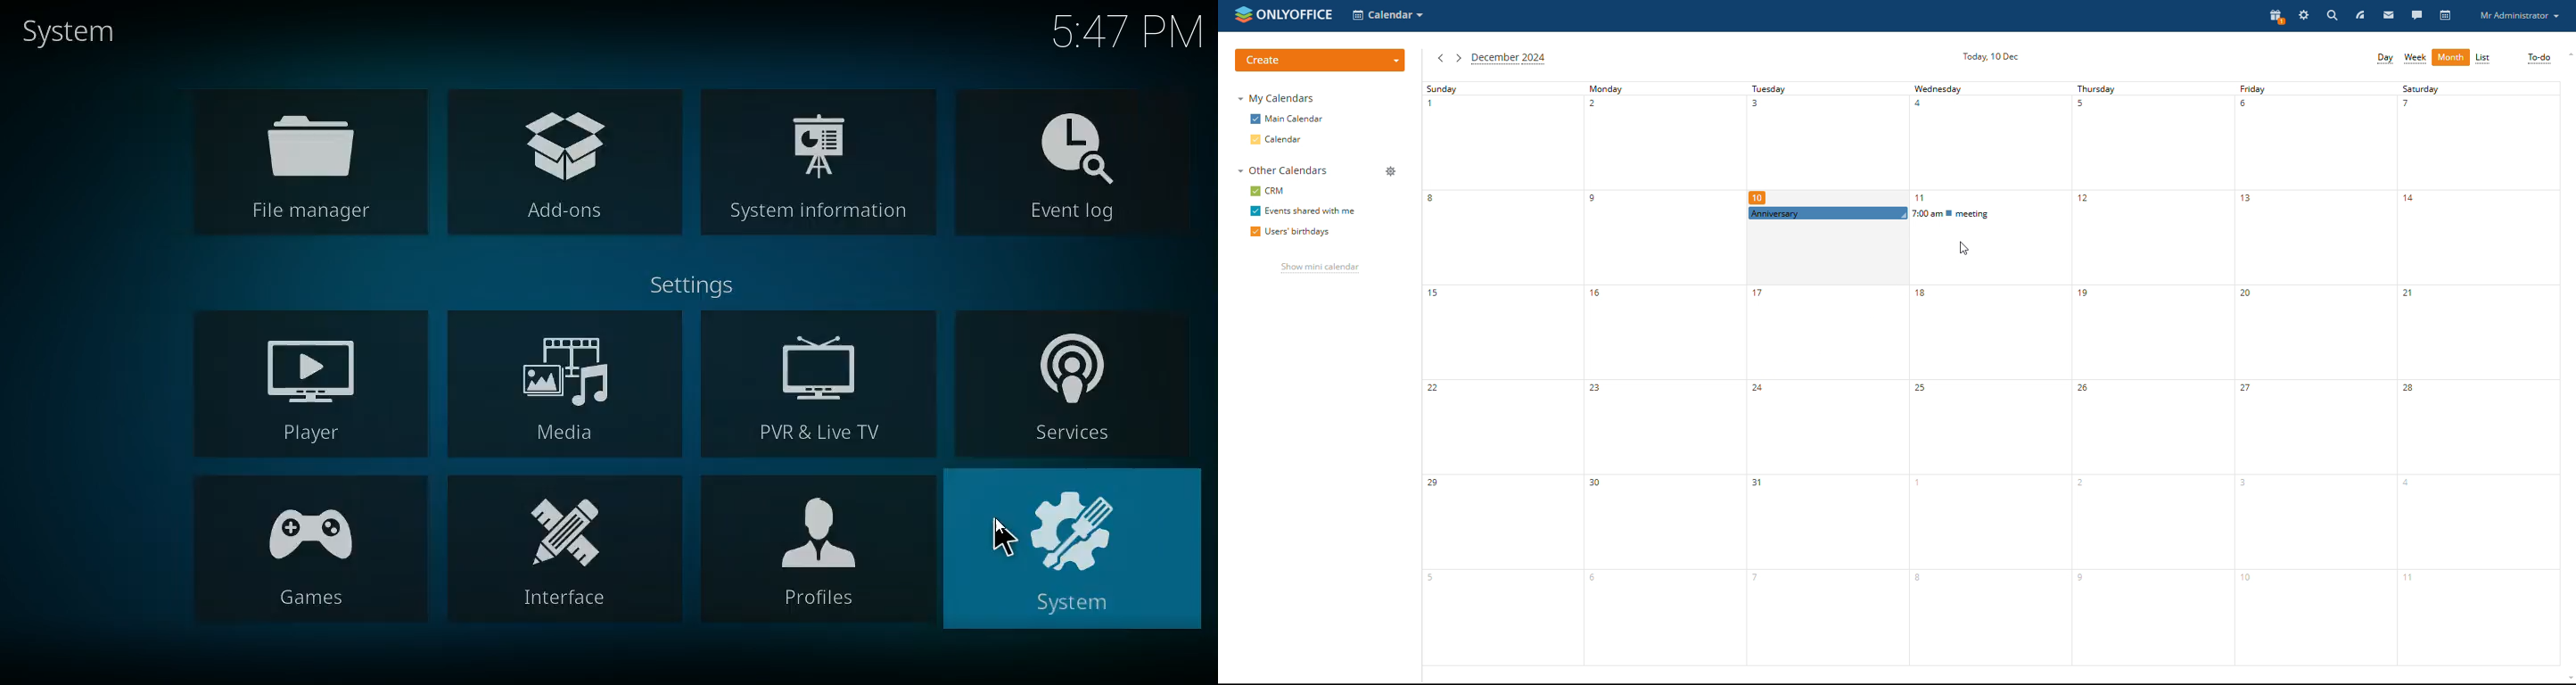 This screenshot has width=2576, height=700. I want to click on calendar, so click(1288, 139).